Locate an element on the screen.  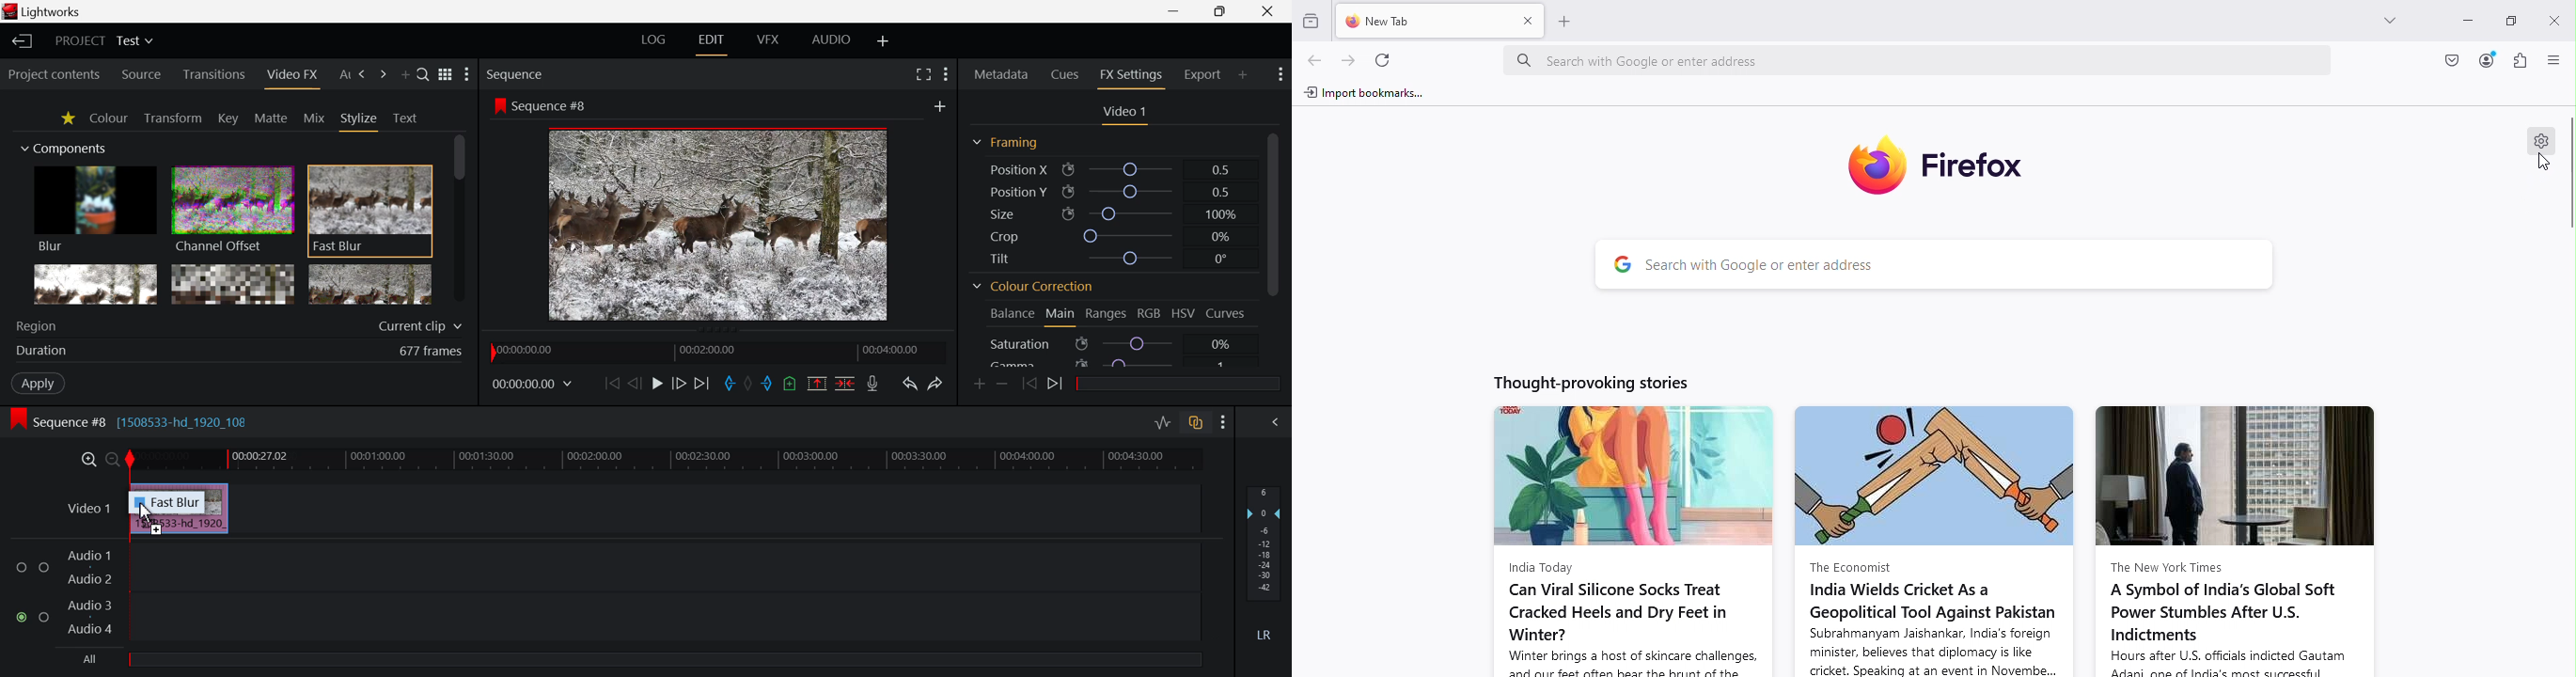
Open a new tab is located at coordinates (1566, 20).